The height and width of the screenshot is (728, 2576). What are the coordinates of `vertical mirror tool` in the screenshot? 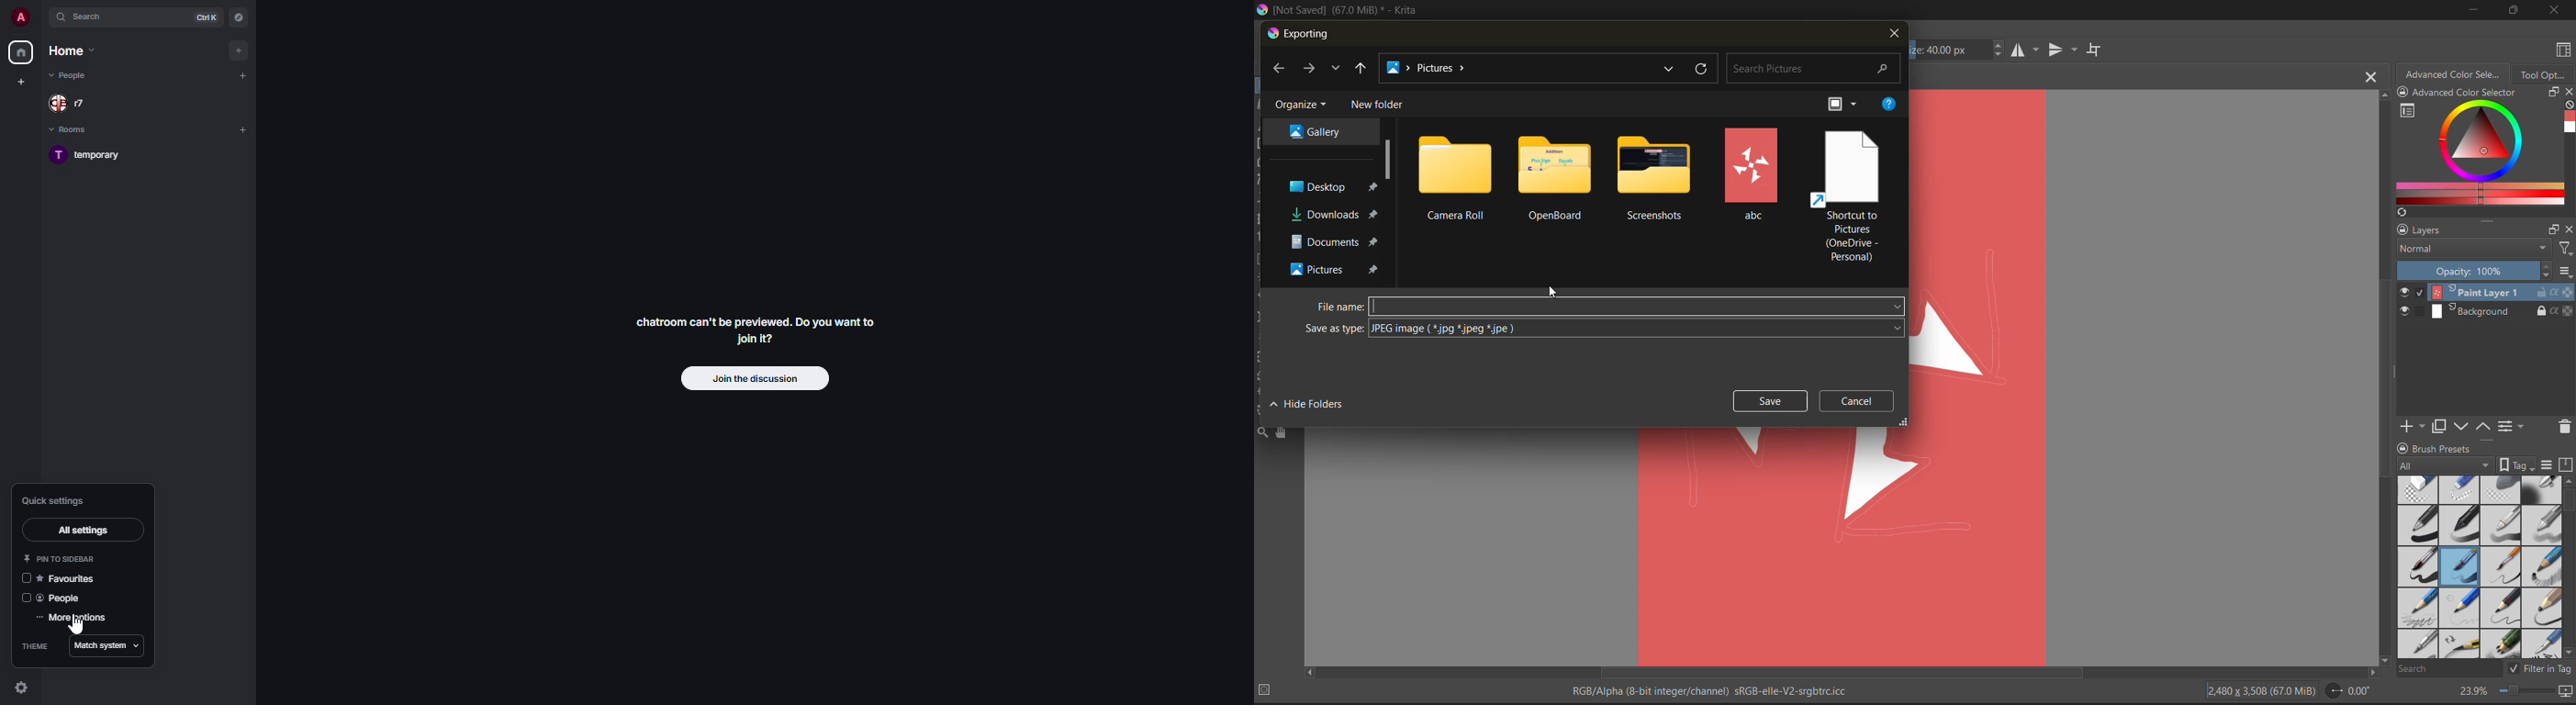 It's located at (2064, 50).